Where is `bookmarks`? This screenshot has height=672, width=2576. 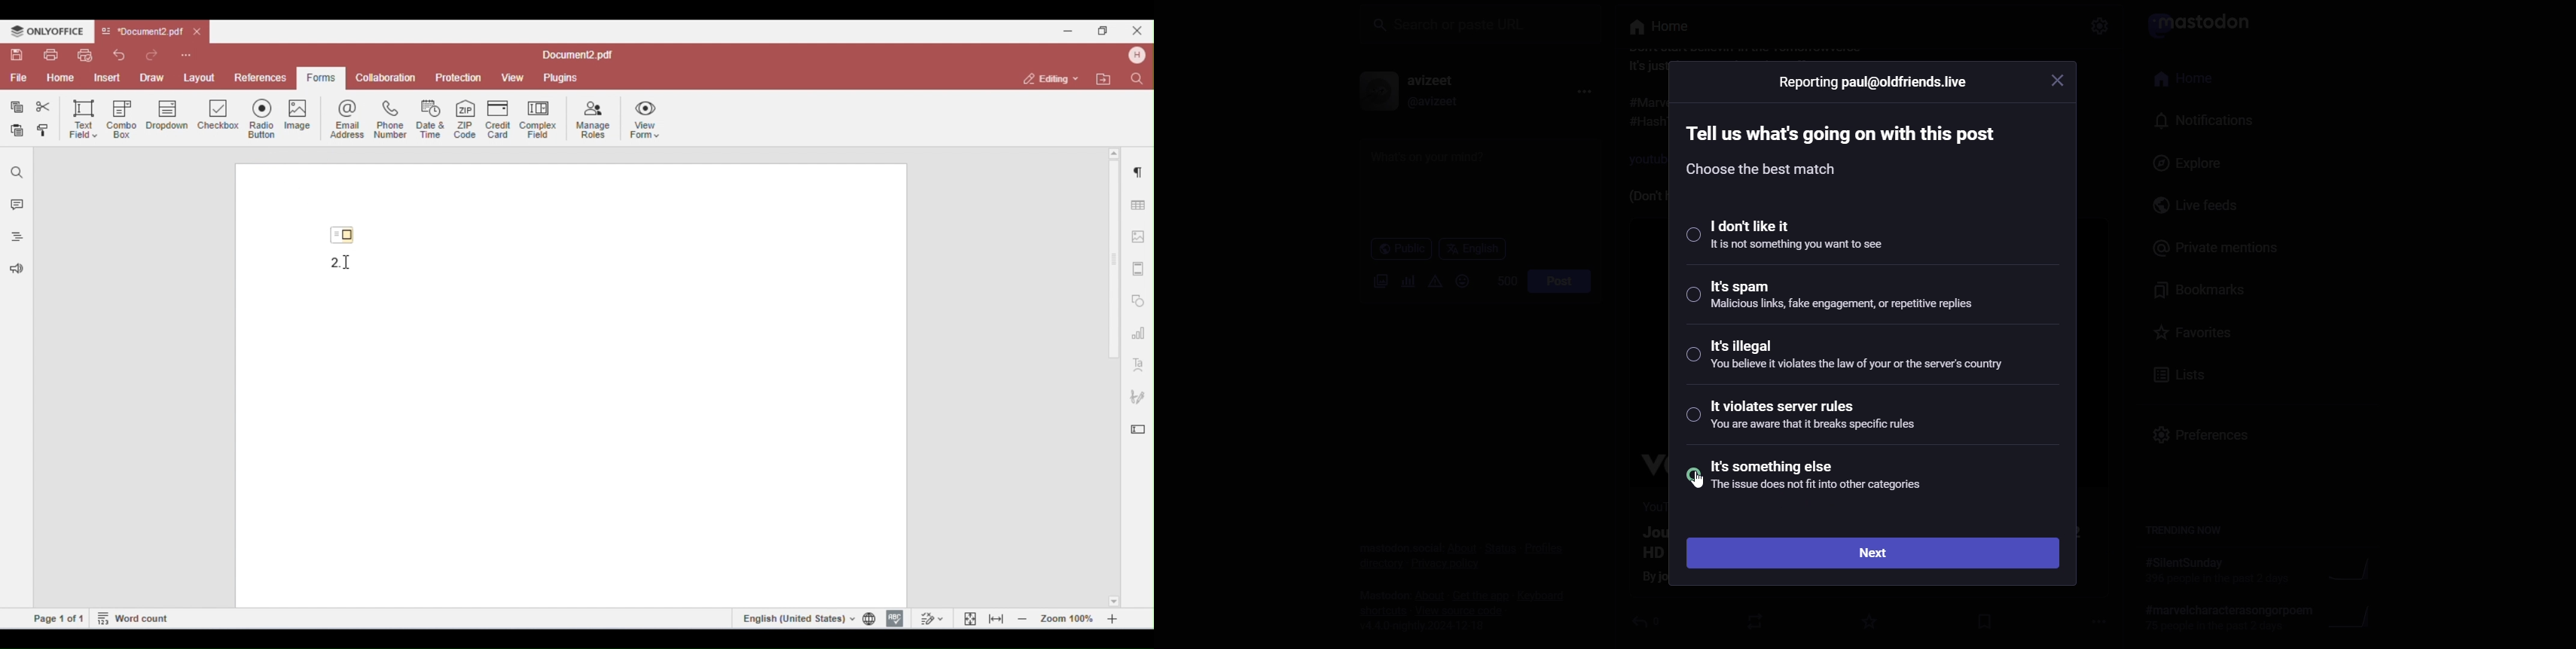
bookmarks is located at coordinates (2208, 289).